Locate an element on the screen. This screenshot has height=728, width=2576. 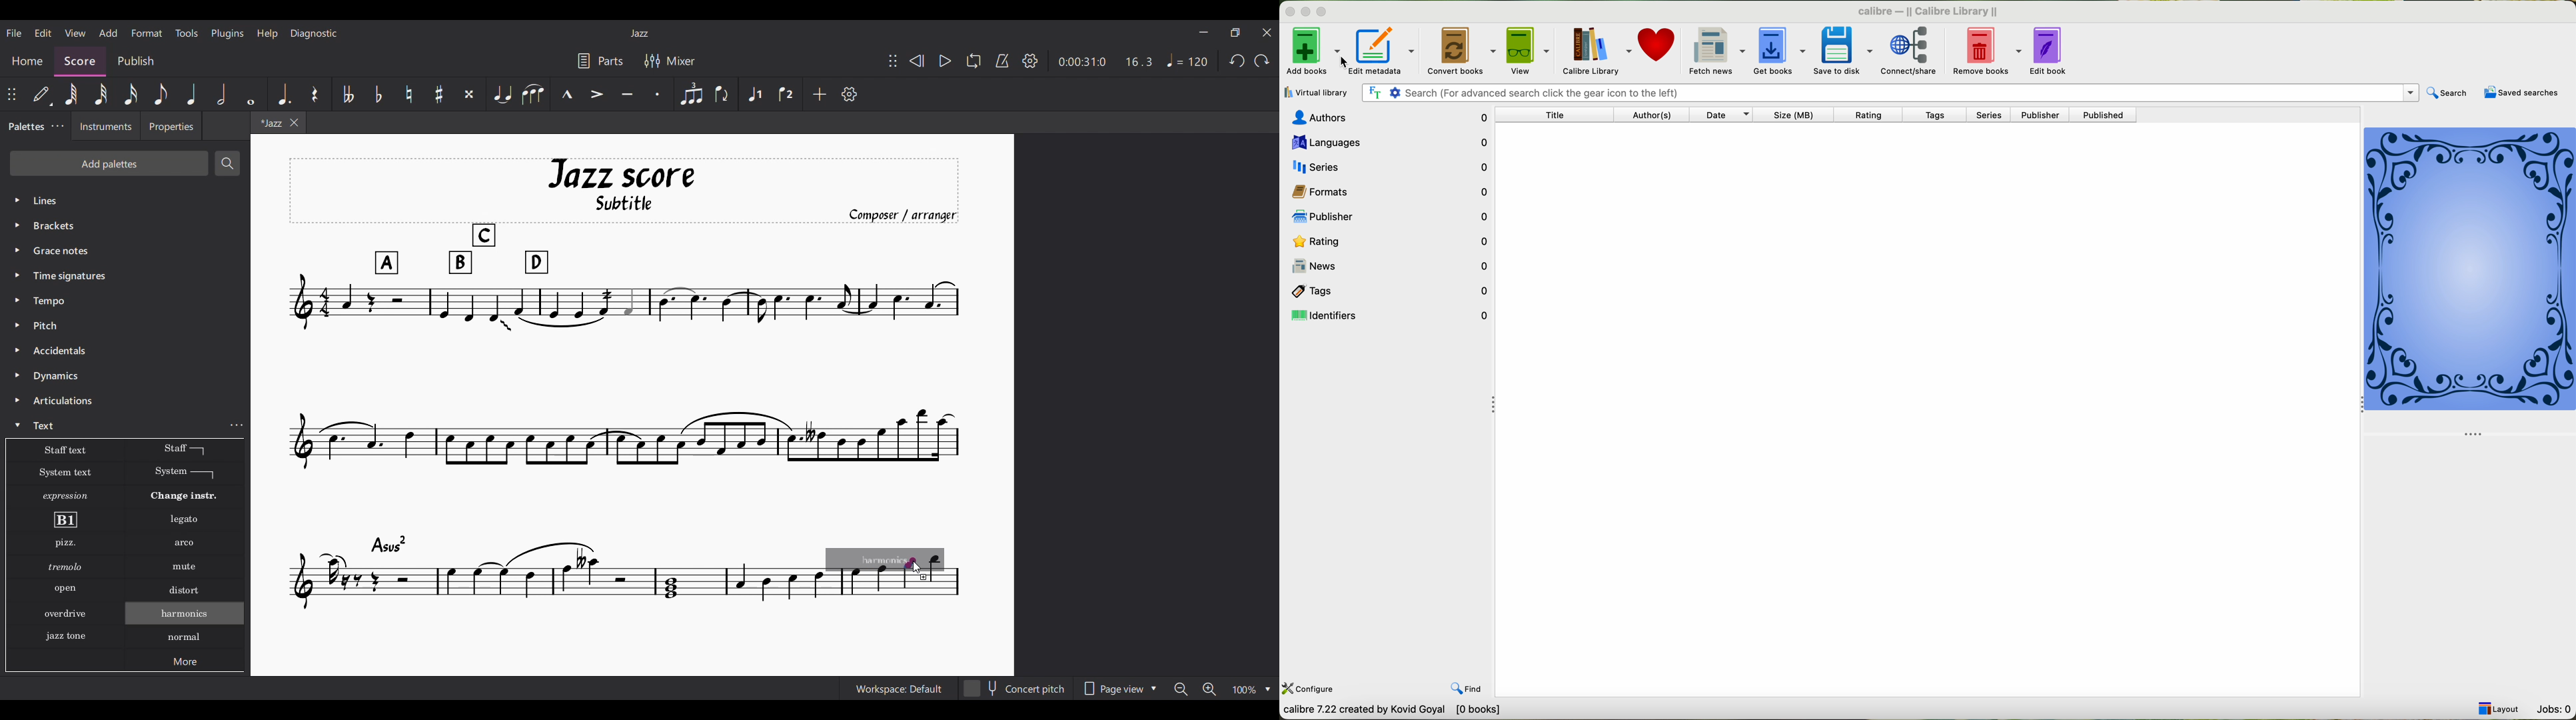
Instruments is located at coordinates (106, 127).